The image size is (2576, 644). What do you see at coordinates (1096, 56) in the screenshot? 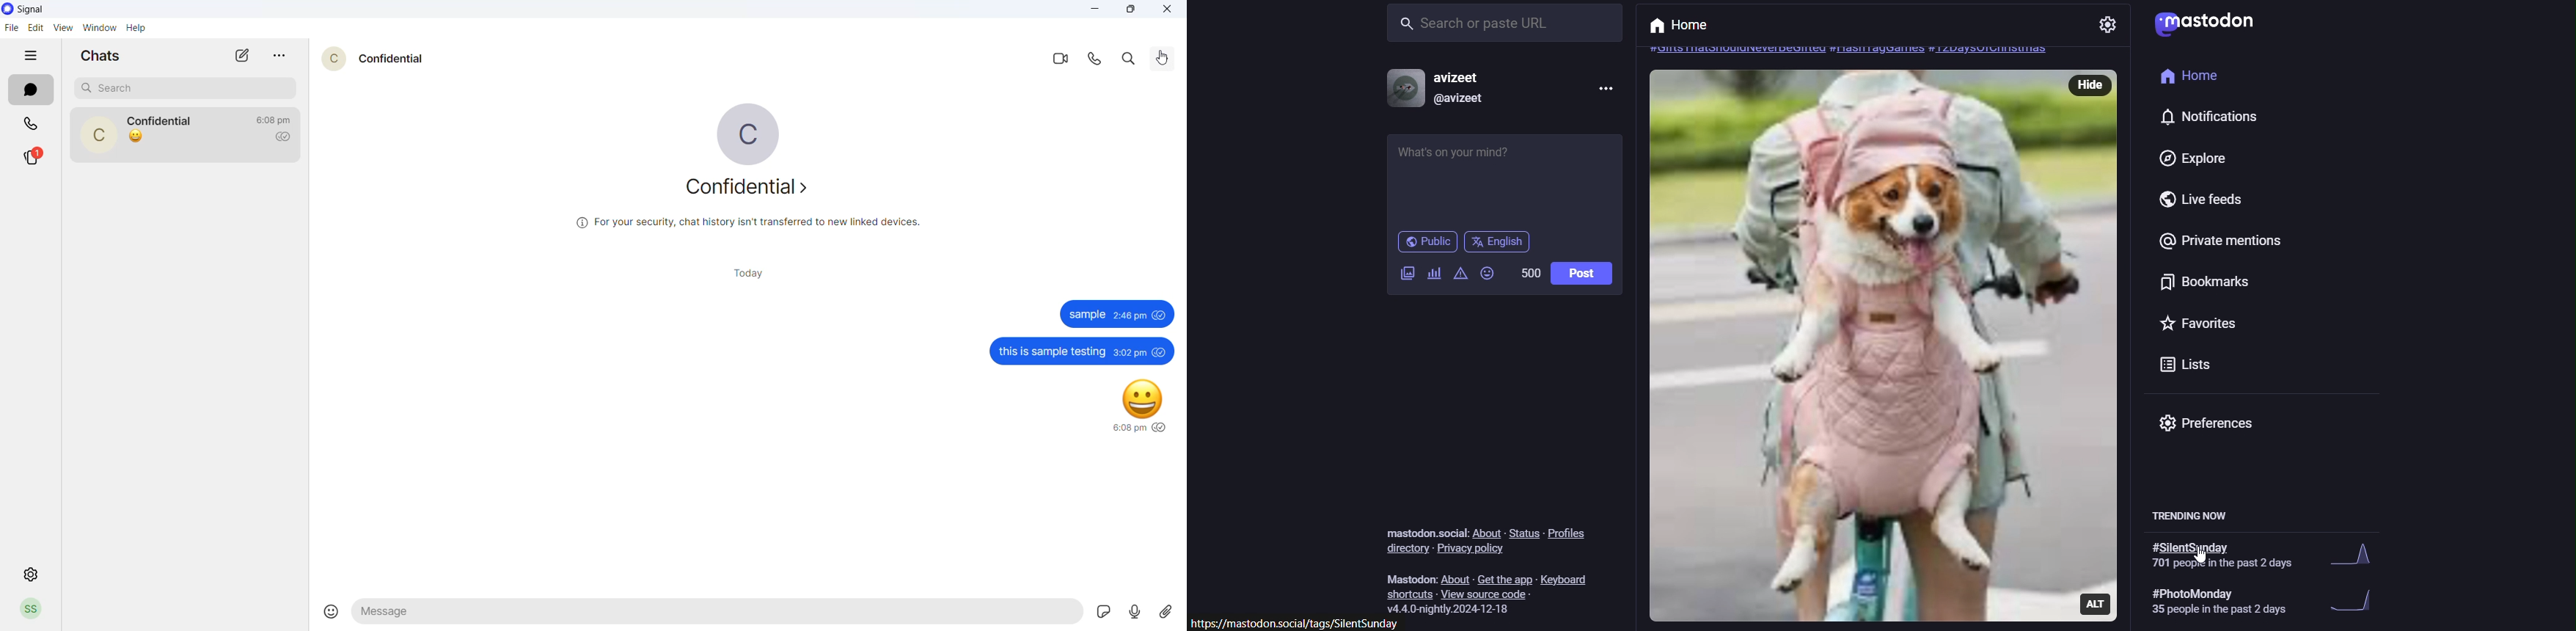
I see `voice call` at bounding box center [1096, 56].